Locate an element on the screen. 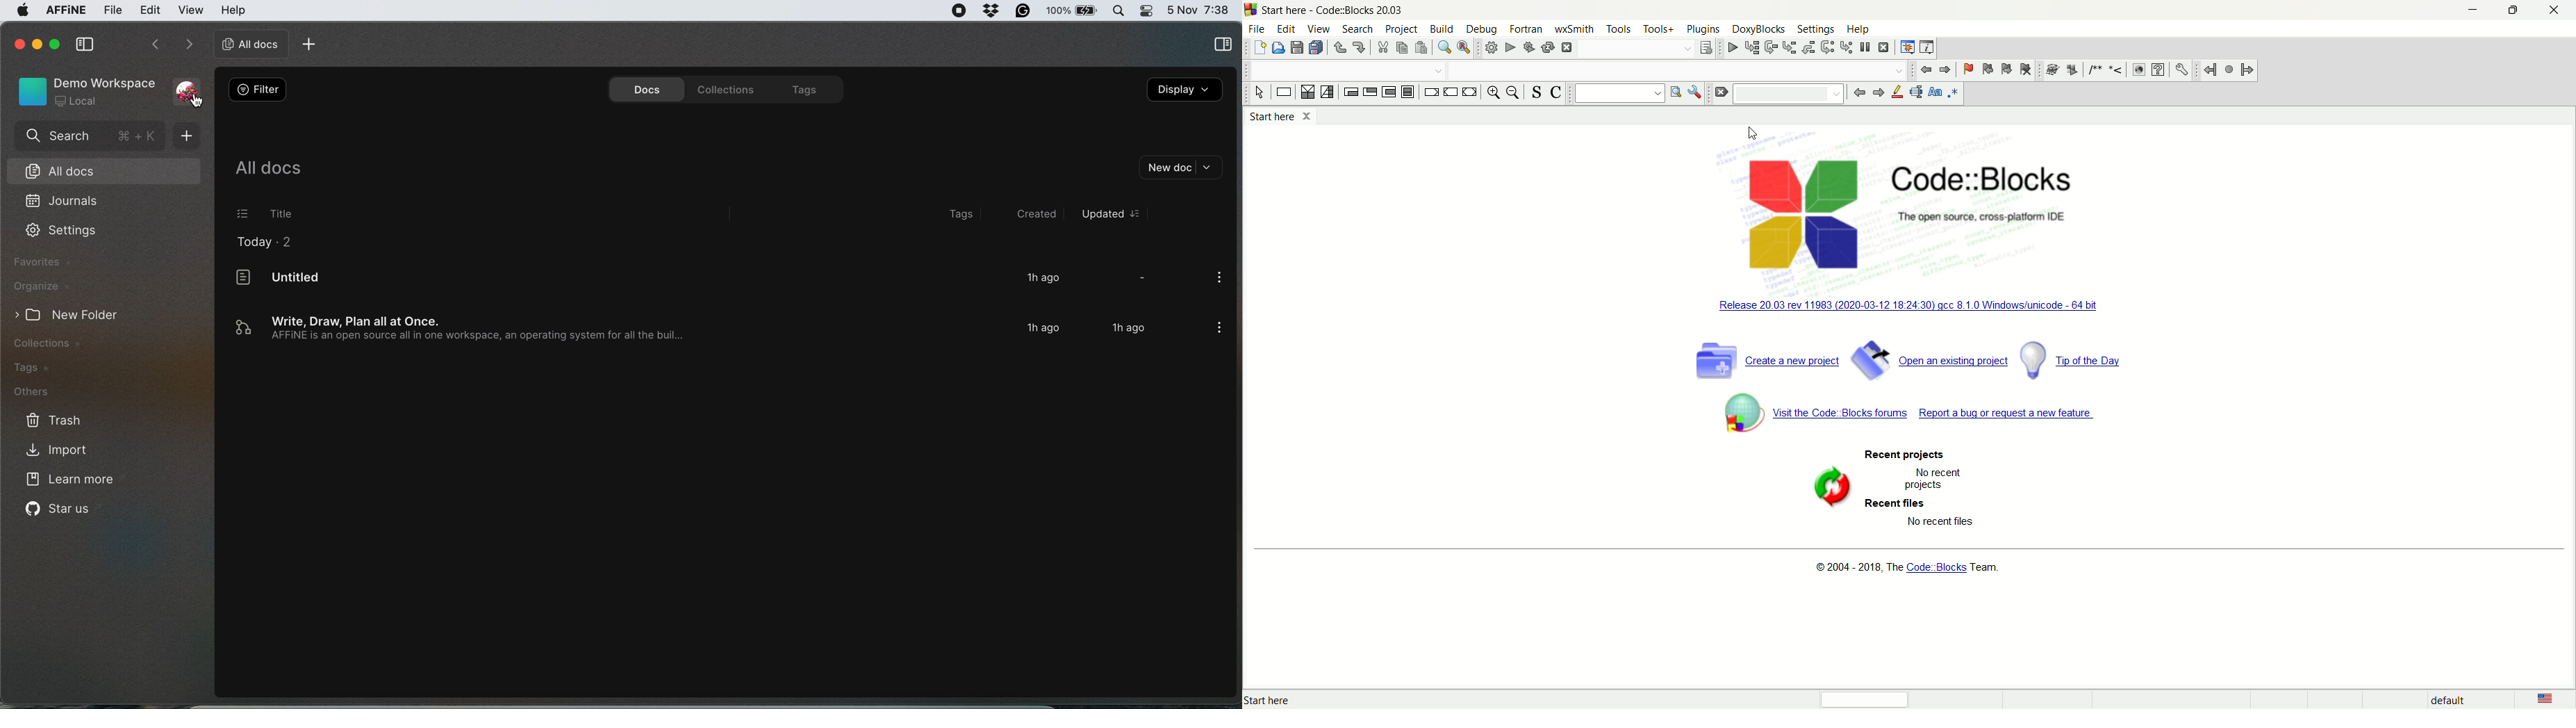  spotlight search is located at coordinates (1120, 10).